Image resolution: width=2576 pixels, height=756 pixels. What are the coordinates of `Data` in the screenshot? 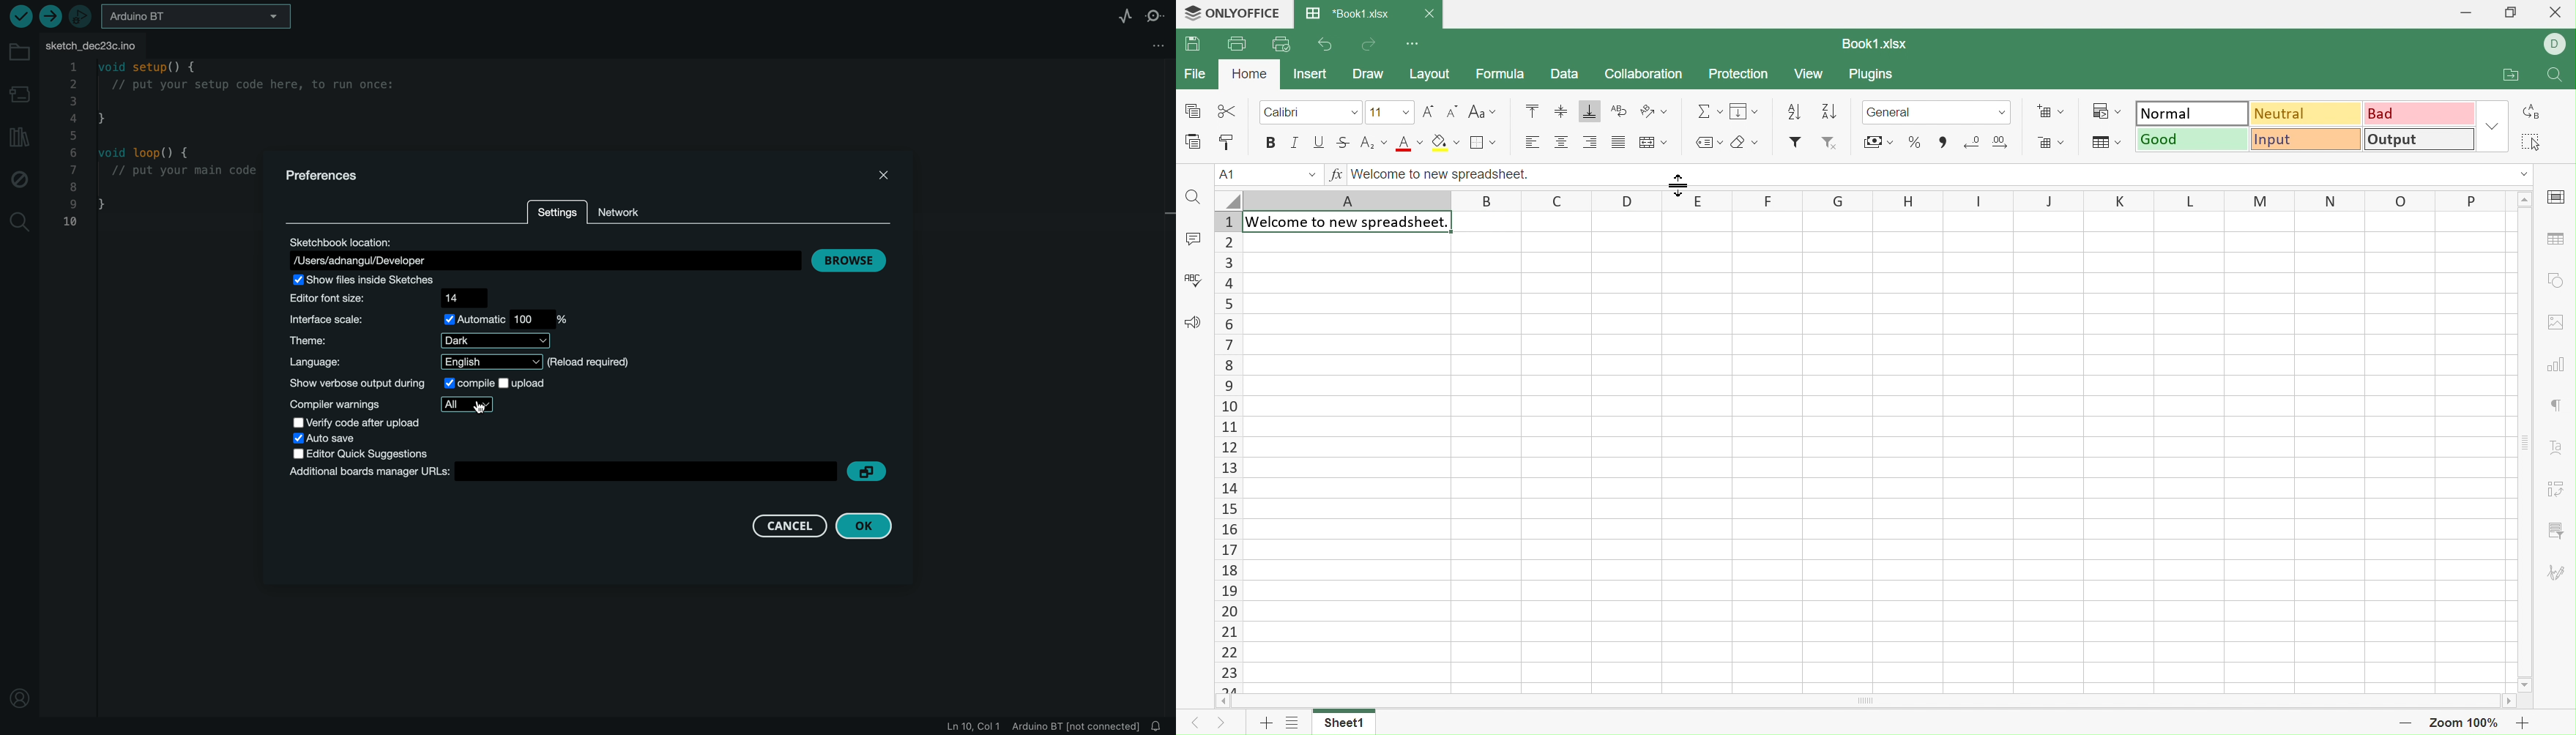 It's located at (1564, 75).